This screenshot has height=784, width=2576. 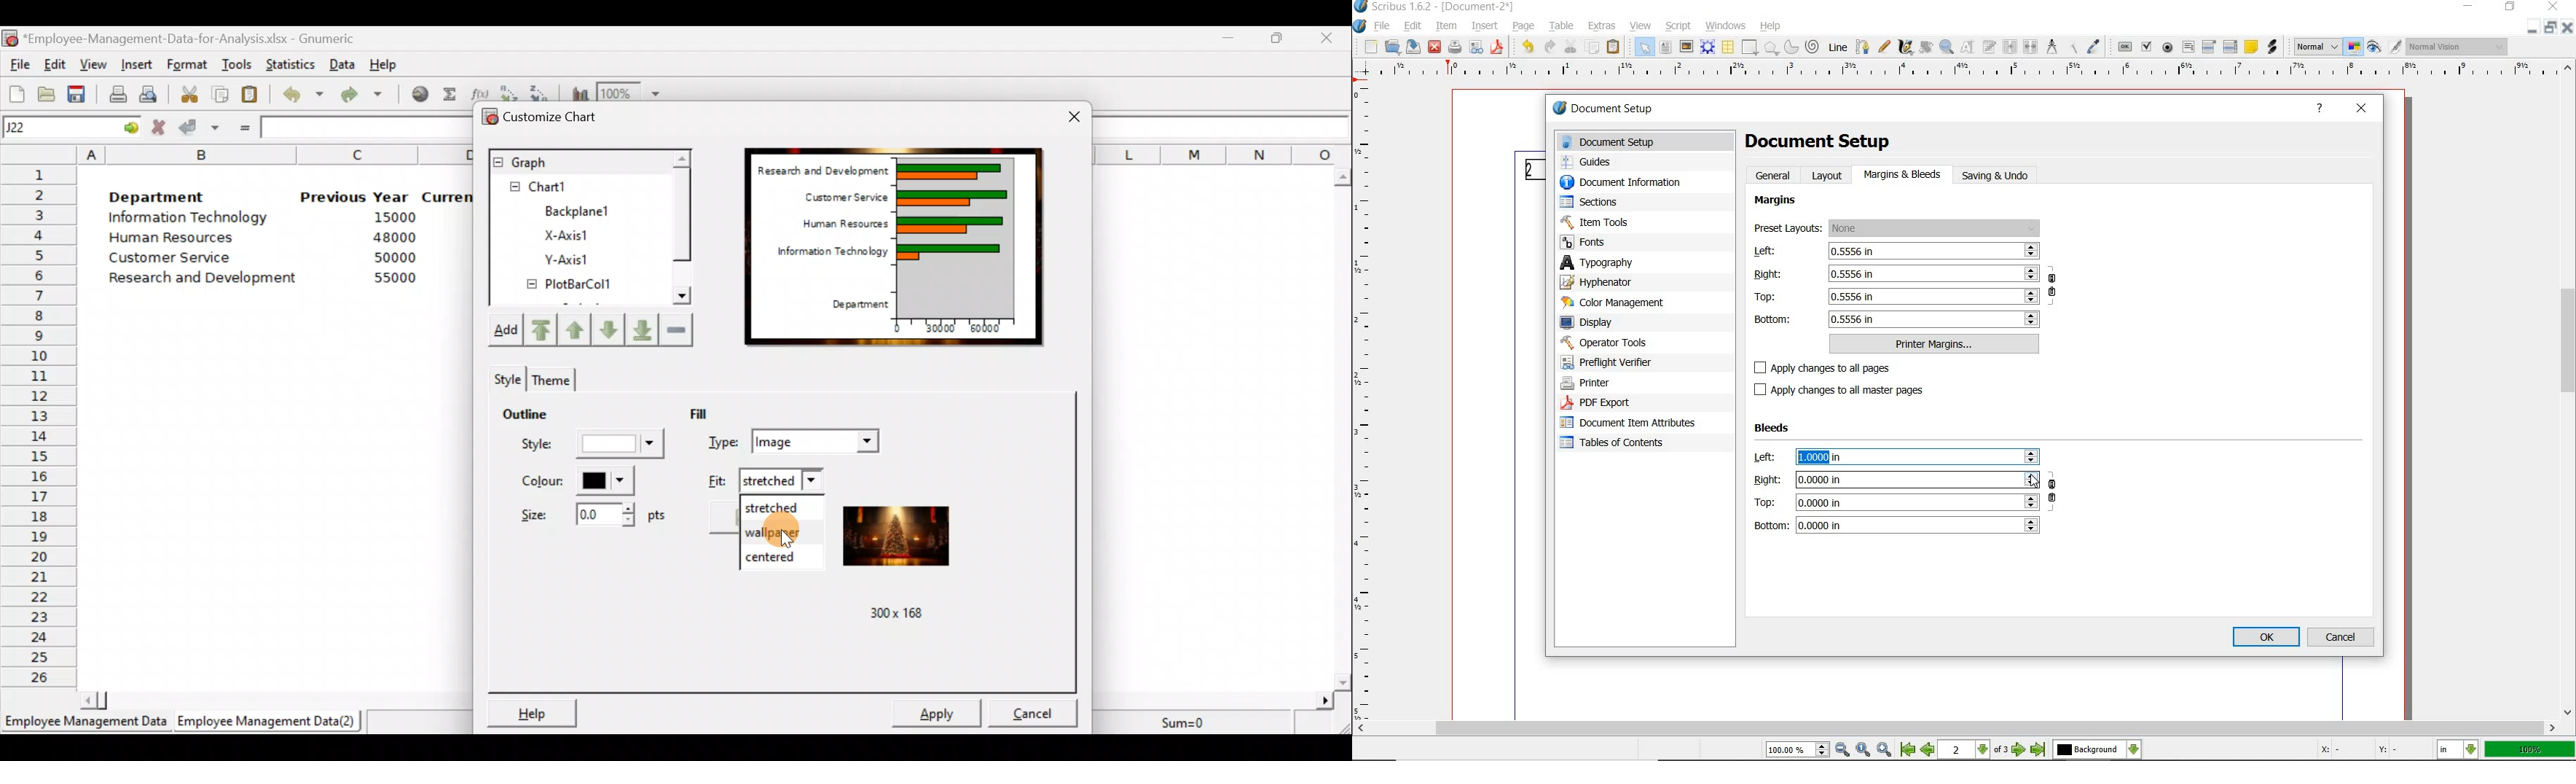 I want to click on unlink text frames, so click(x=2030, y=47).